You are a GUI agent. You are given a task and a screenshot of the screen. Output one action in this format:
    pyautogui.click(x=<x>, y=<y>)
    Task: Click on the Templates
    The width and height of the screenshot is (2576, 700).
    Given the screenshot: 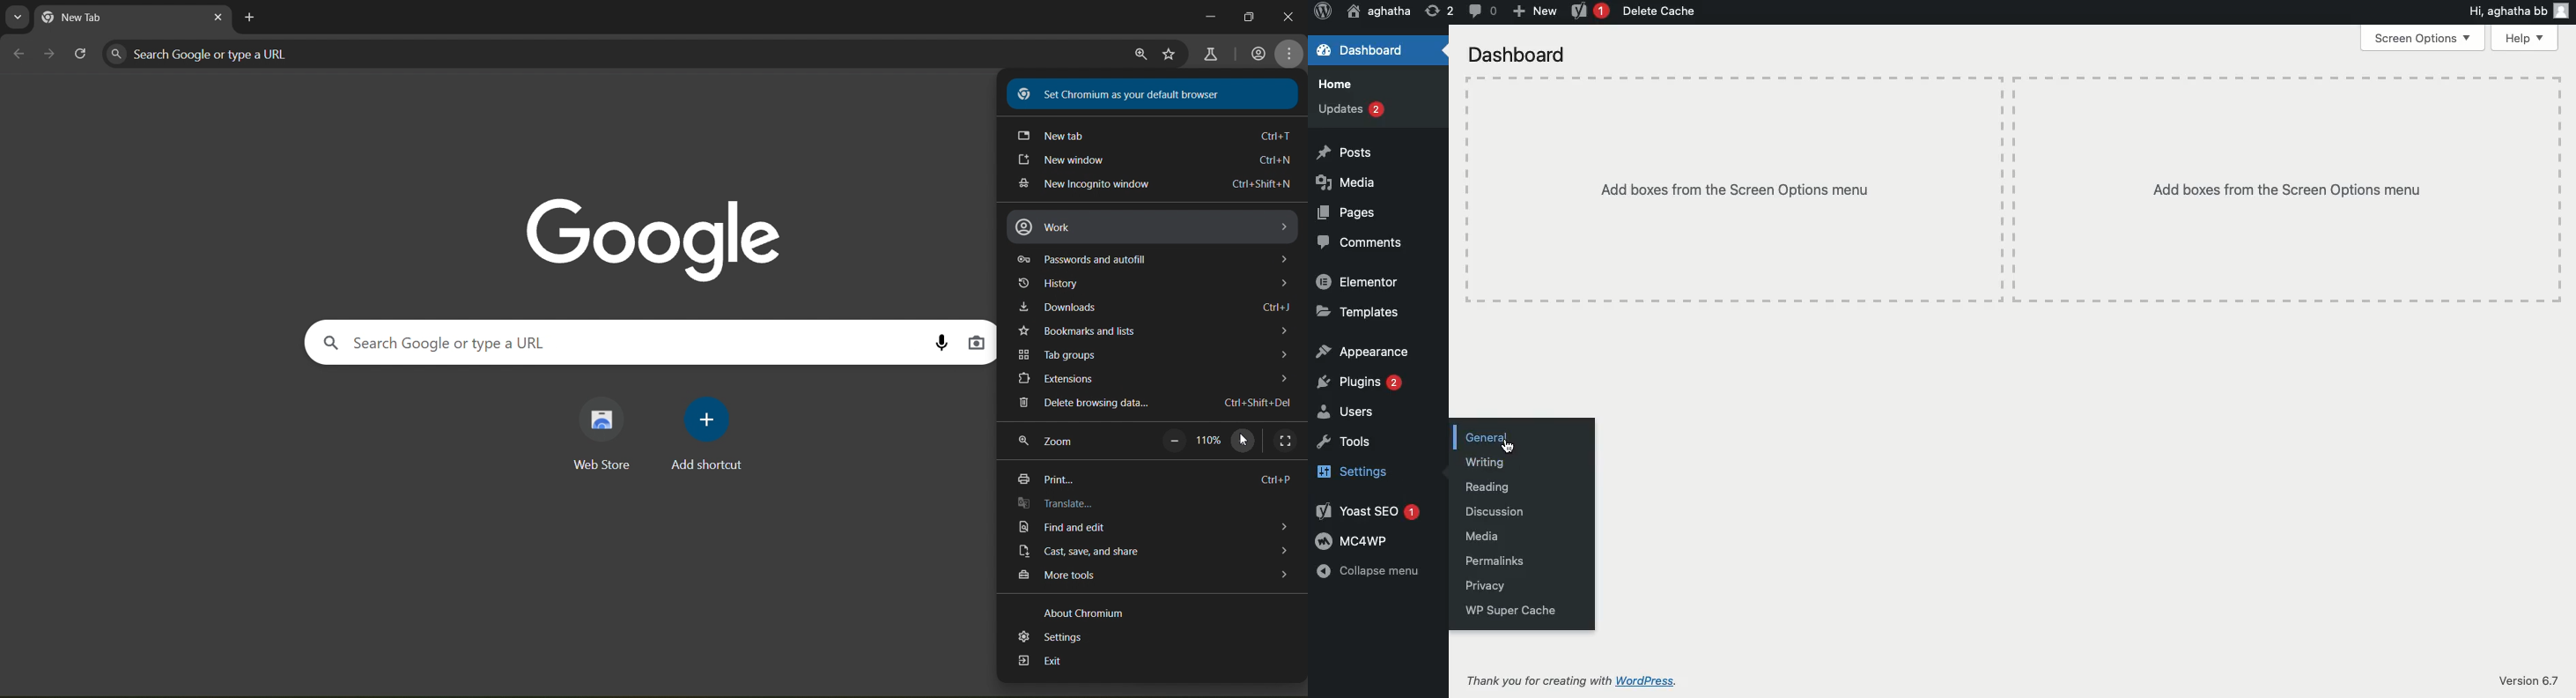 What is the action you would take?
    pyautogui.click(x=1359, y=313)
    